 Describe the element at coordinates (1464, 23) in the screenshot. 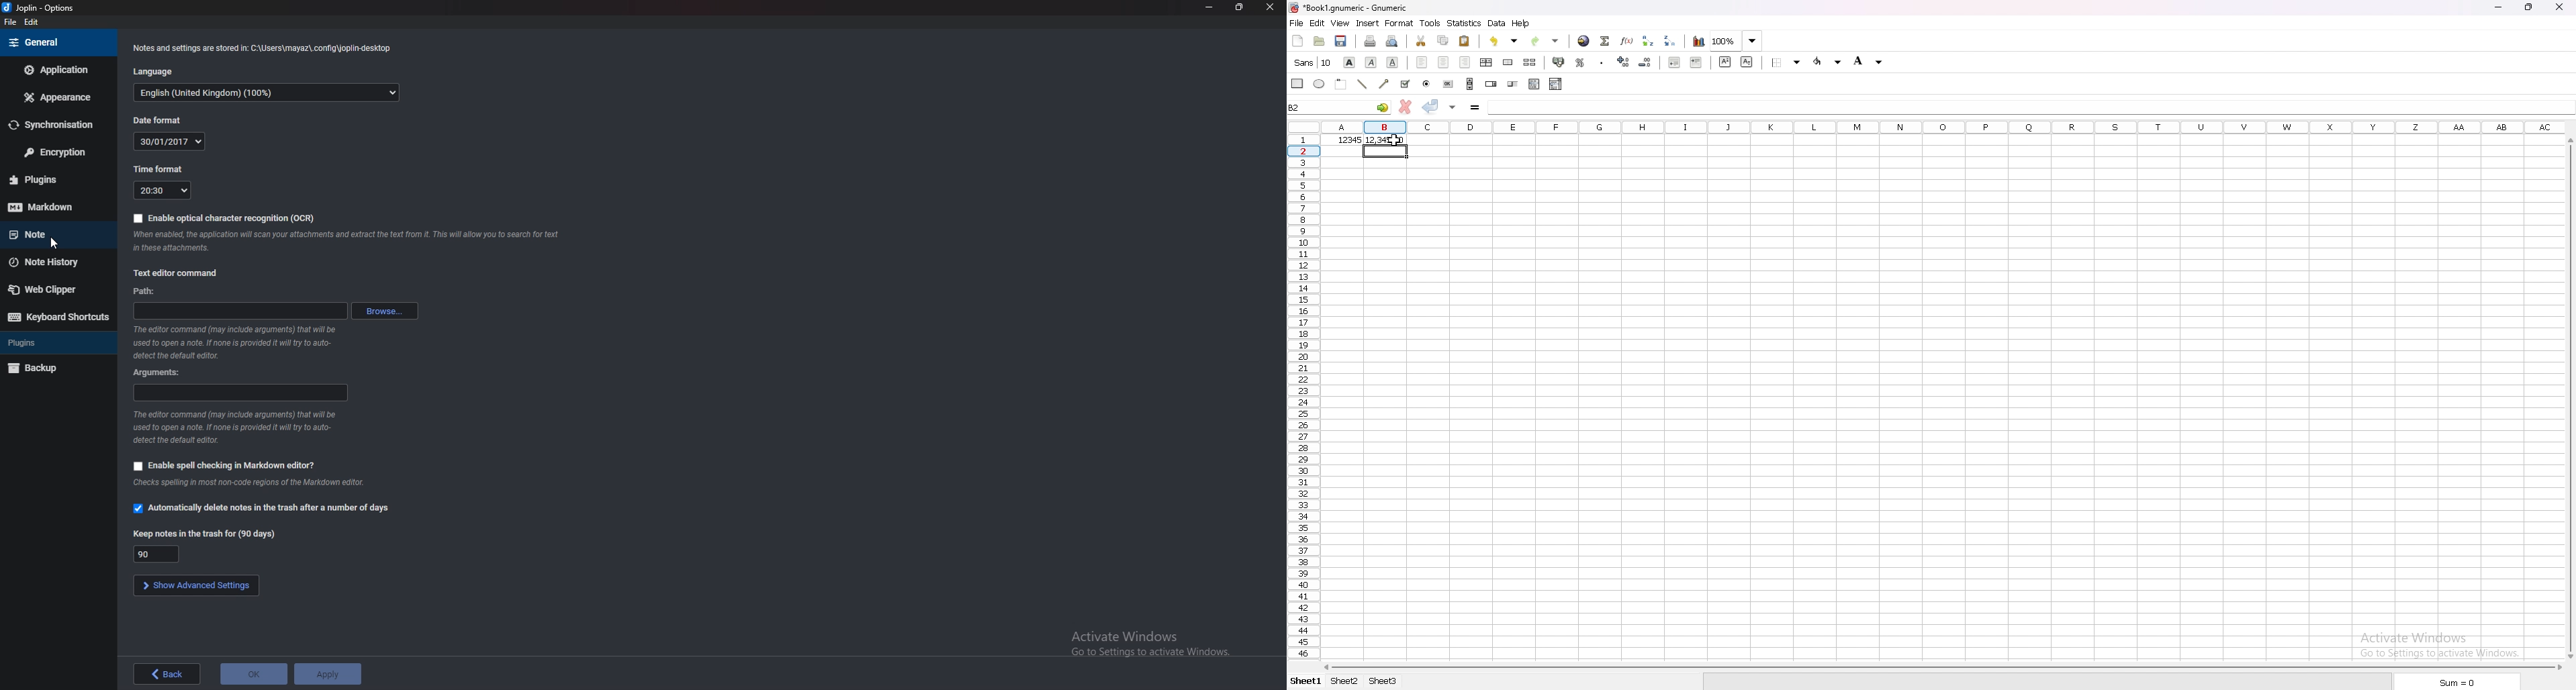

I see `statistics` at that location.